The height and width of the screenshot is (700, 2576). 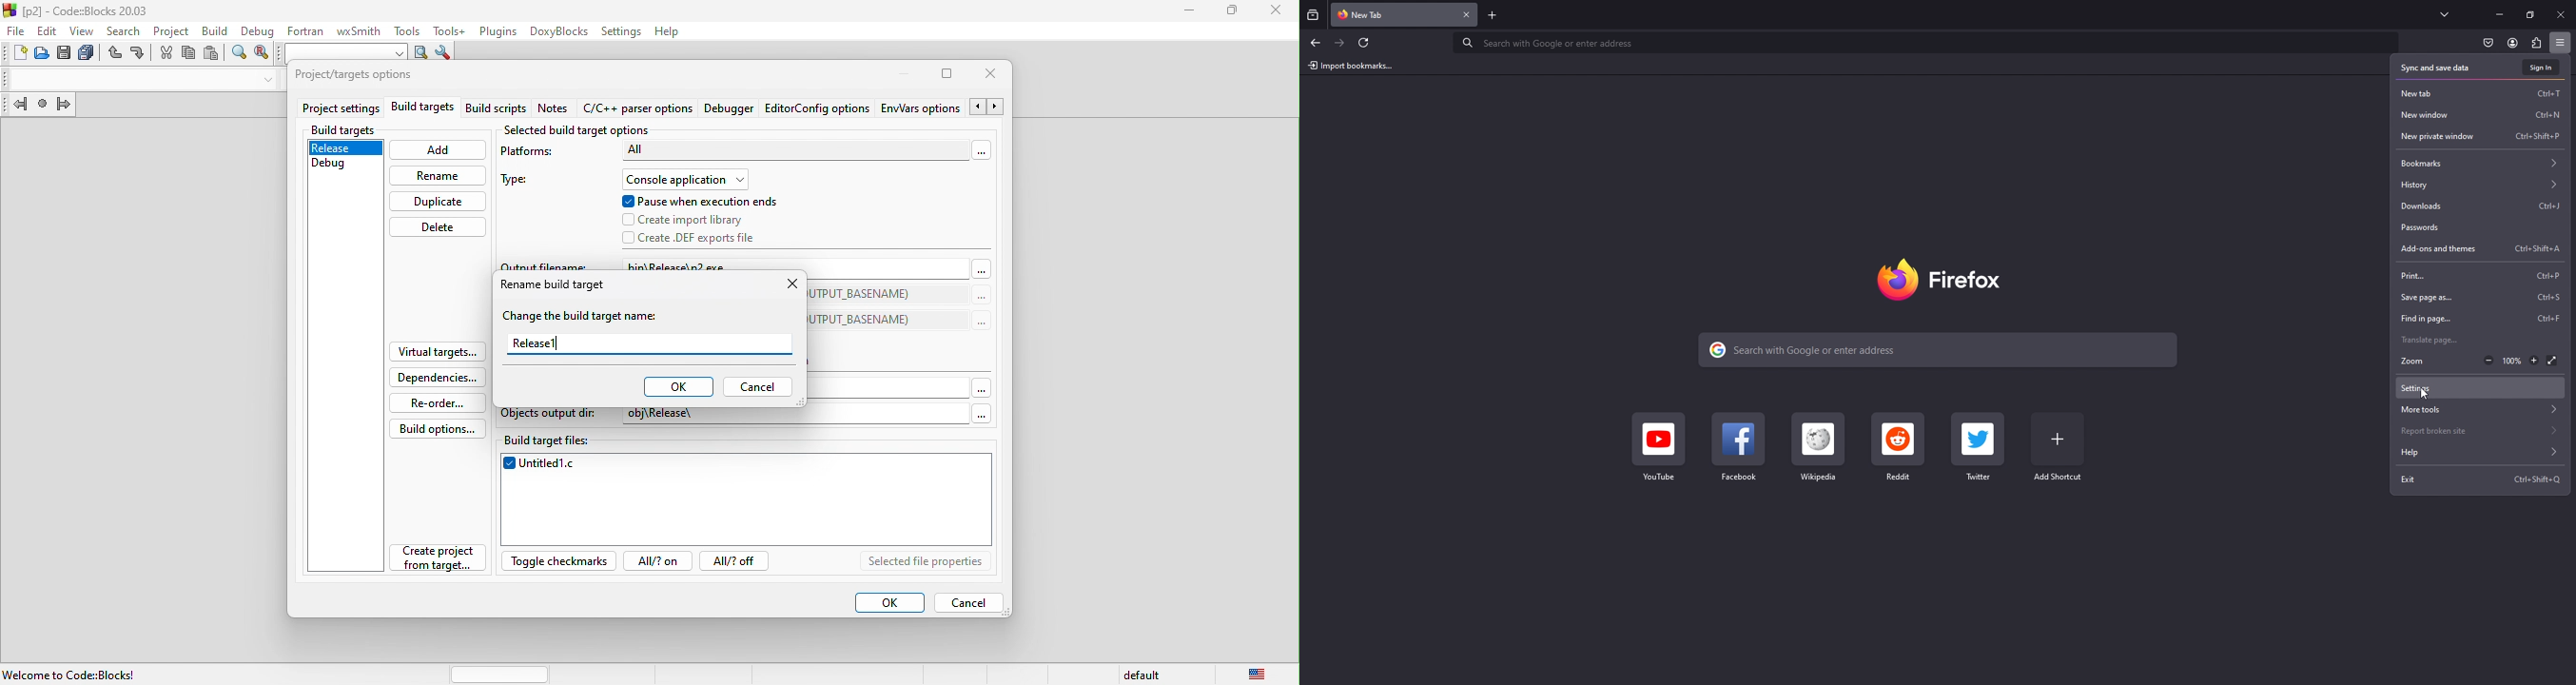 What do you see at coordinates (335, 167) in the screenshot?
I see `debug` at bounding box center [335, 167].